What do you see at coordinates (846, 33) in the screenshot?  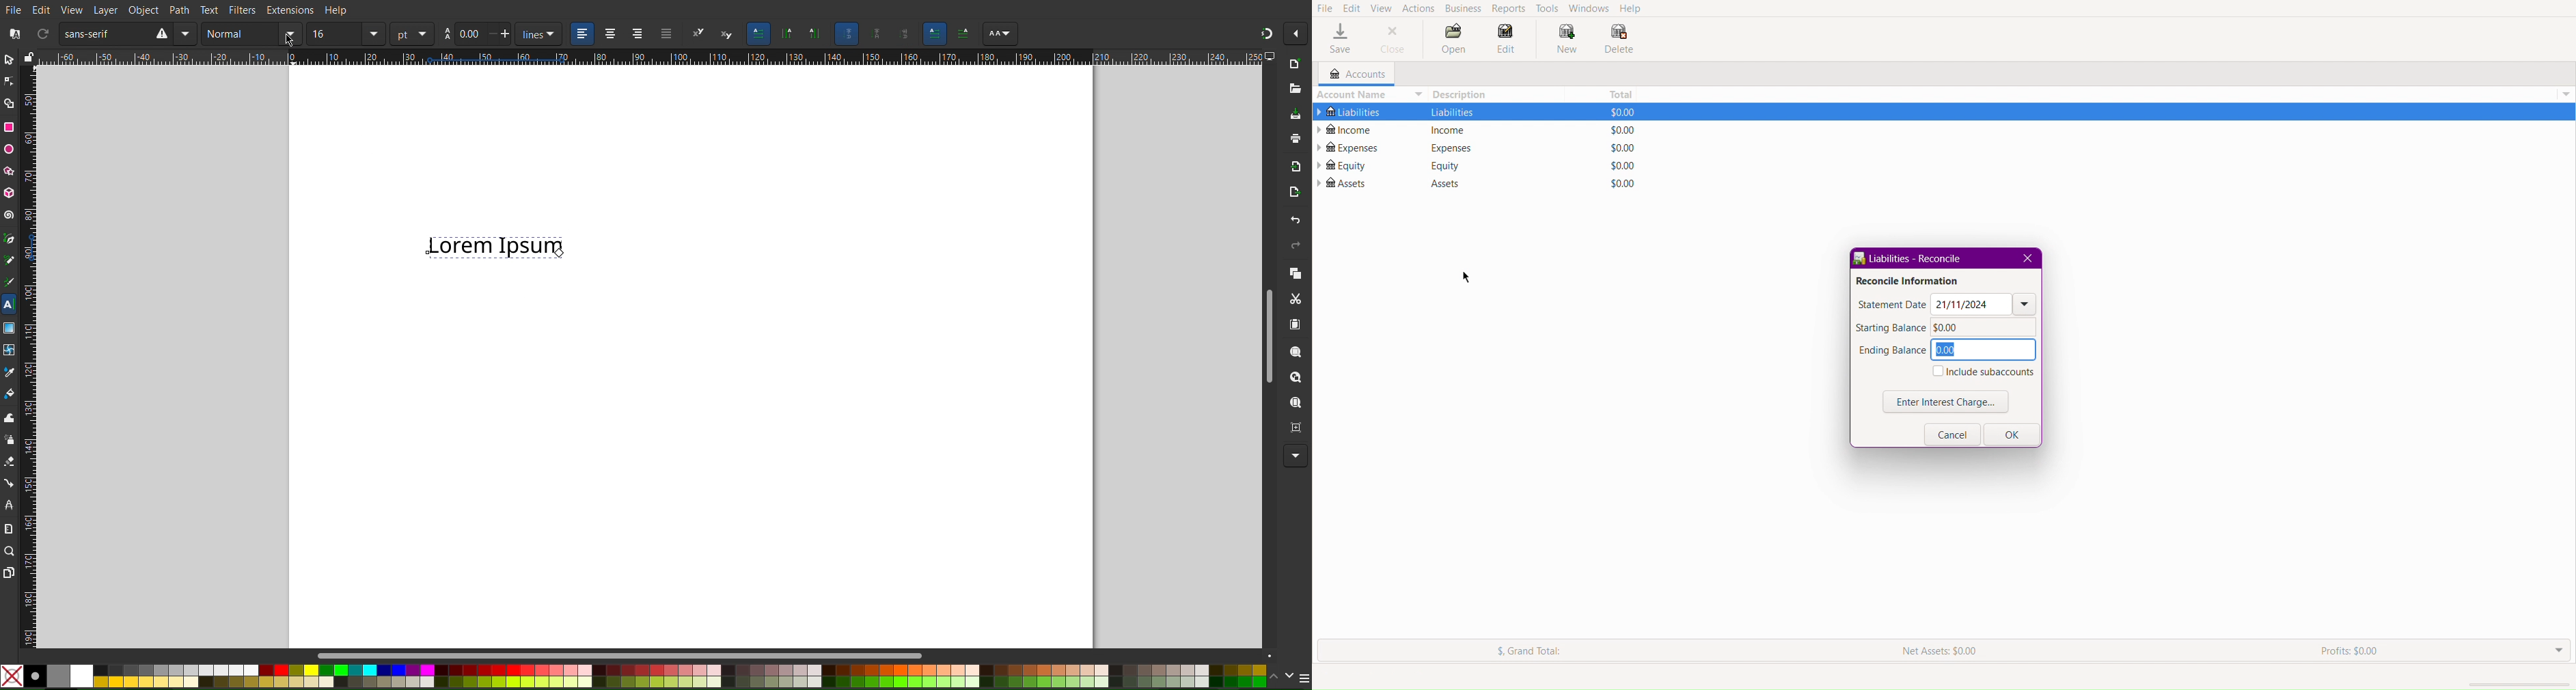 I see `Auto glyph orientation` at bounding box center [846, 33].